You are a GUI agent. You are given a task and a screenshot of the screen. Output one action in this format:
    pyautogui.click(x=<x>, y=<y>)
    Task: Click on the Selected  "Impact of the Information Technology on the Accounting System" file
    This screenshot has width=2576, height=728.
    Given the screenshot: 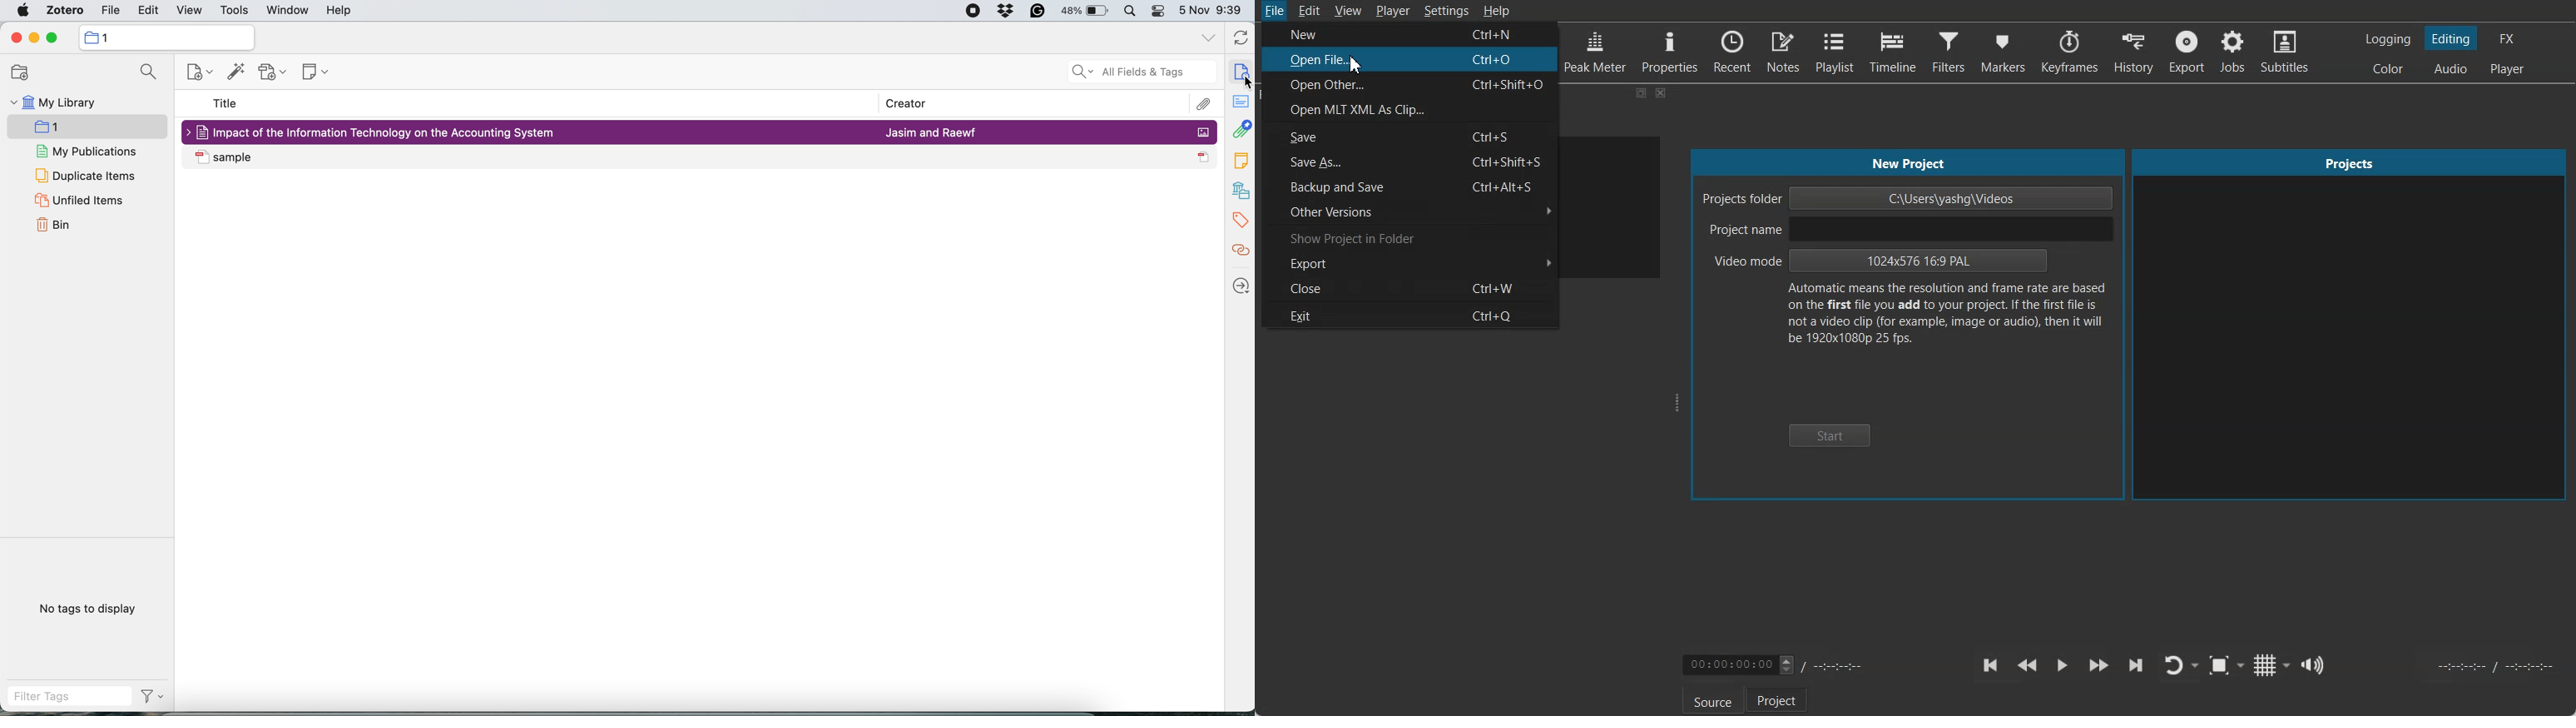 What is the action you would take?
    pyautogui.click(x=377, y=132)
    